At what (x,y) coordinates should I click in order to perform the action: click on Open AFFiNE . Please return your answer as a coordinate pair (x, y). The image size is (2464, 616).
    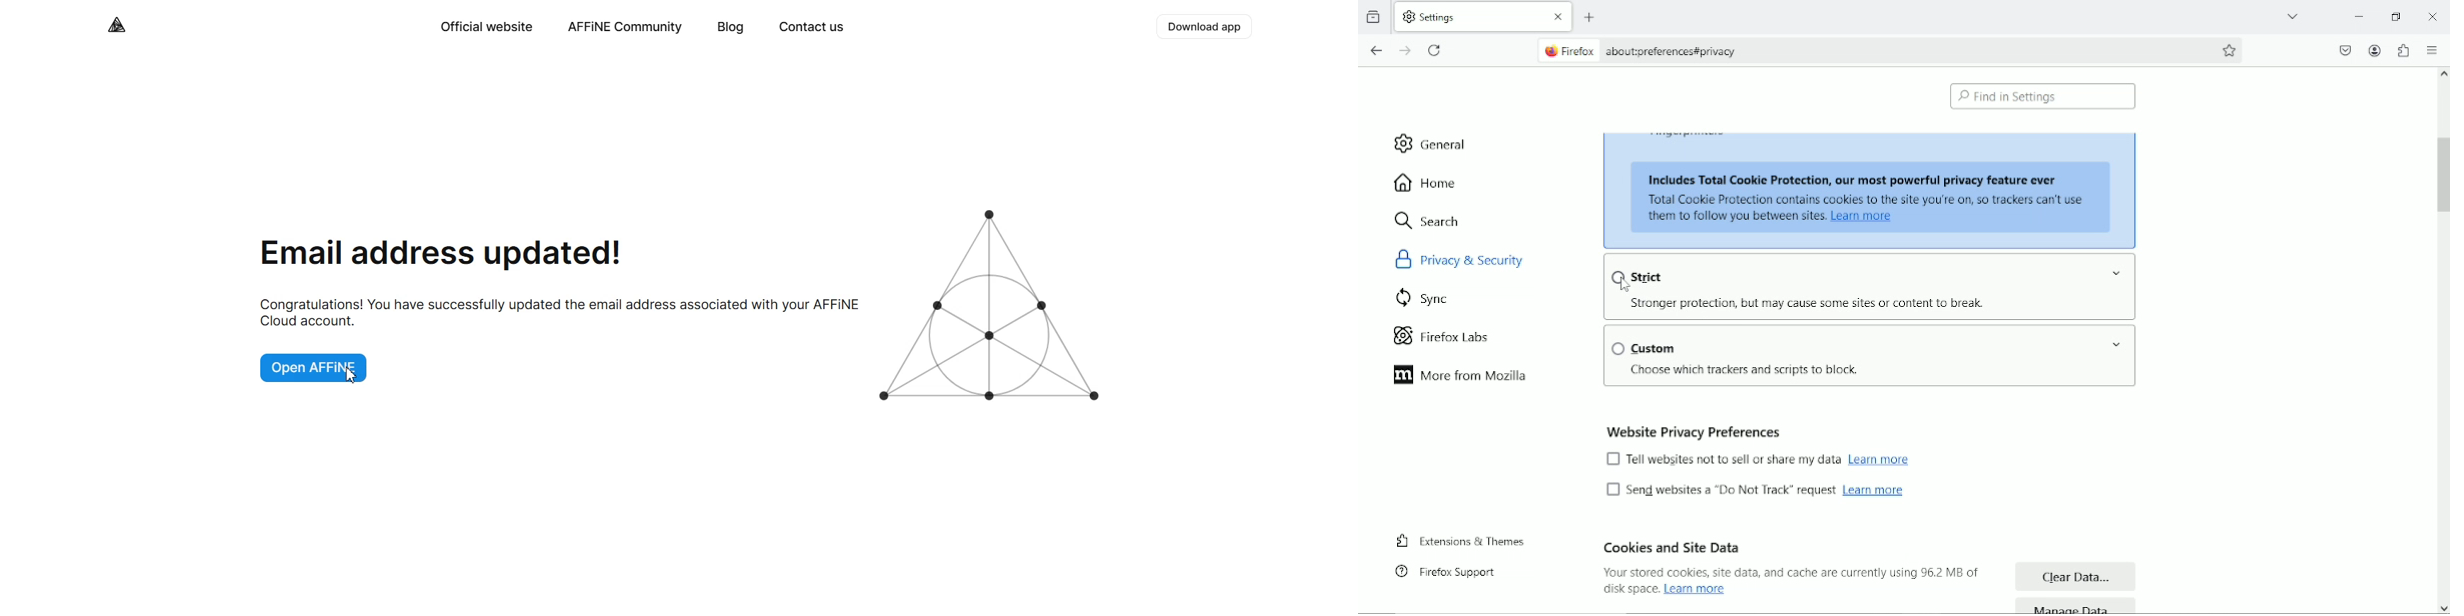
    Looking at the image, I should click on (317, 366).